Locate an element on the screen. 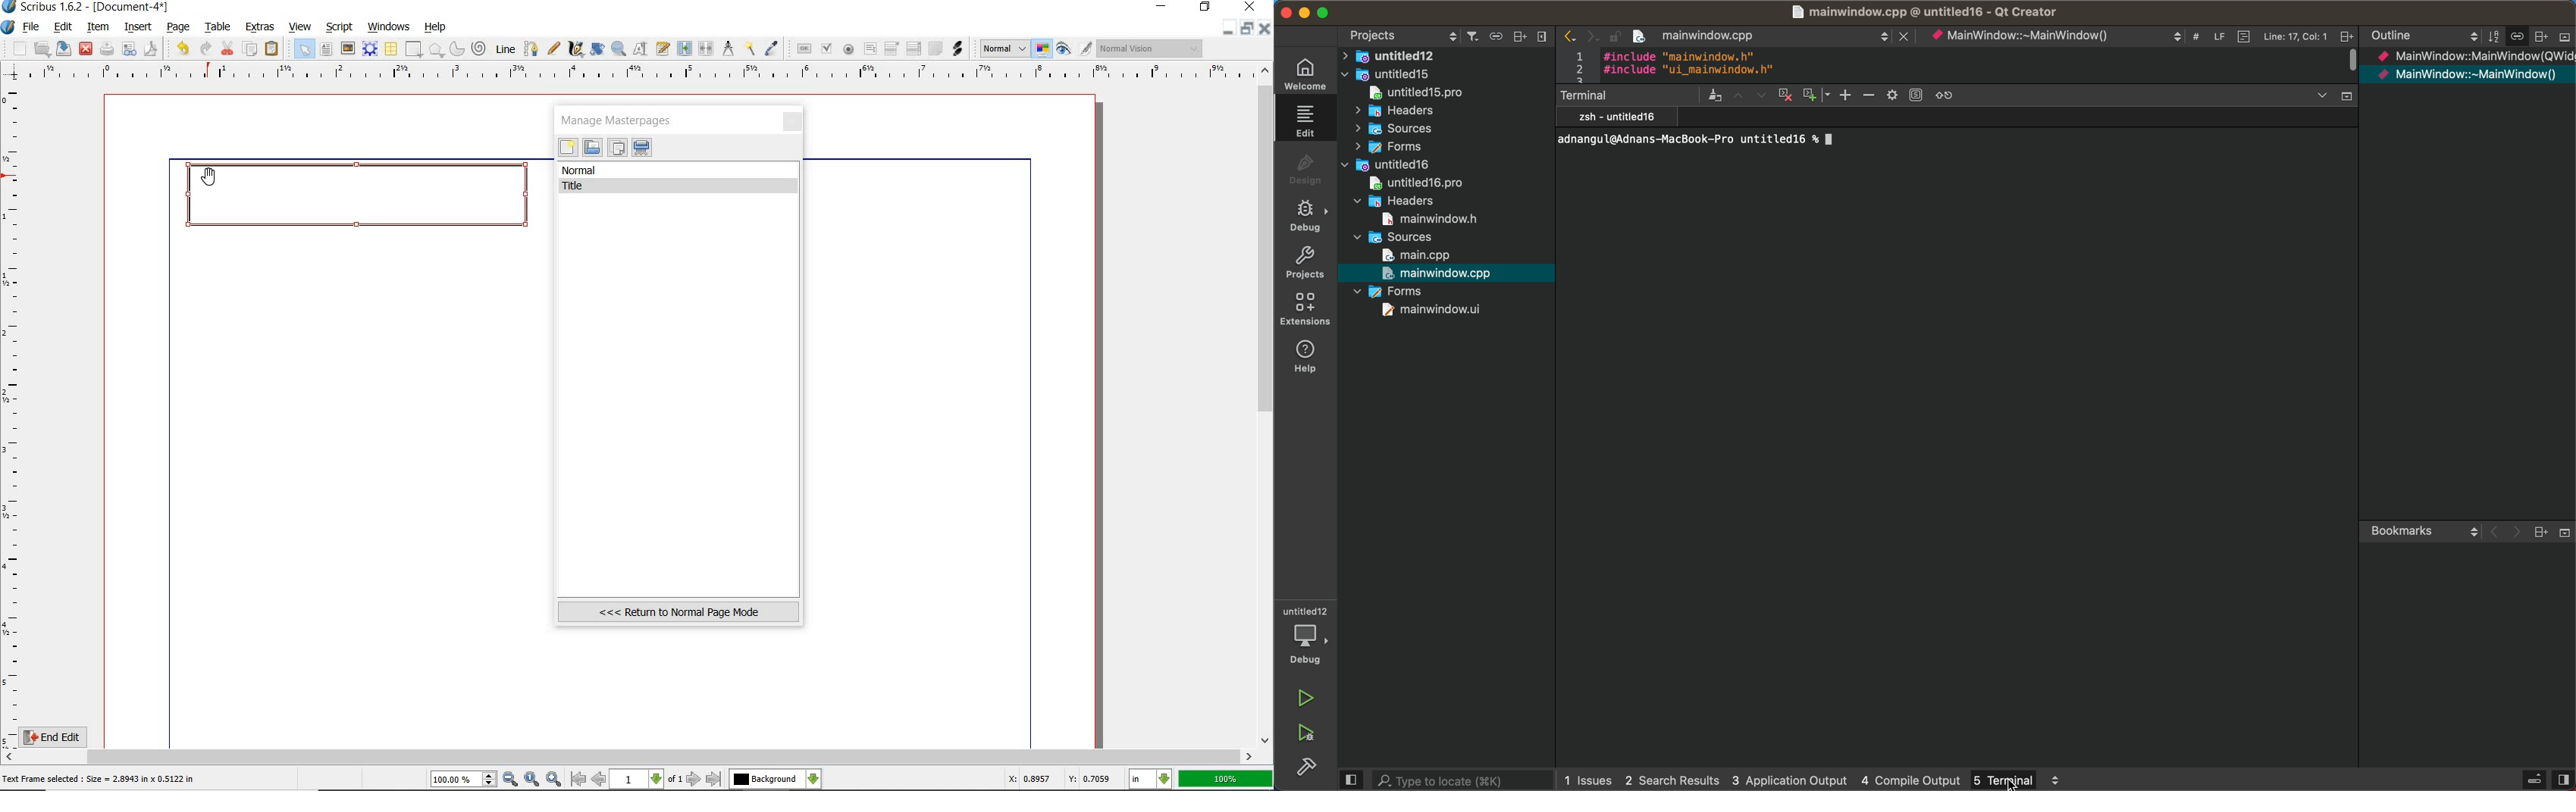  eye dropper is located at coordinates (772, 48).